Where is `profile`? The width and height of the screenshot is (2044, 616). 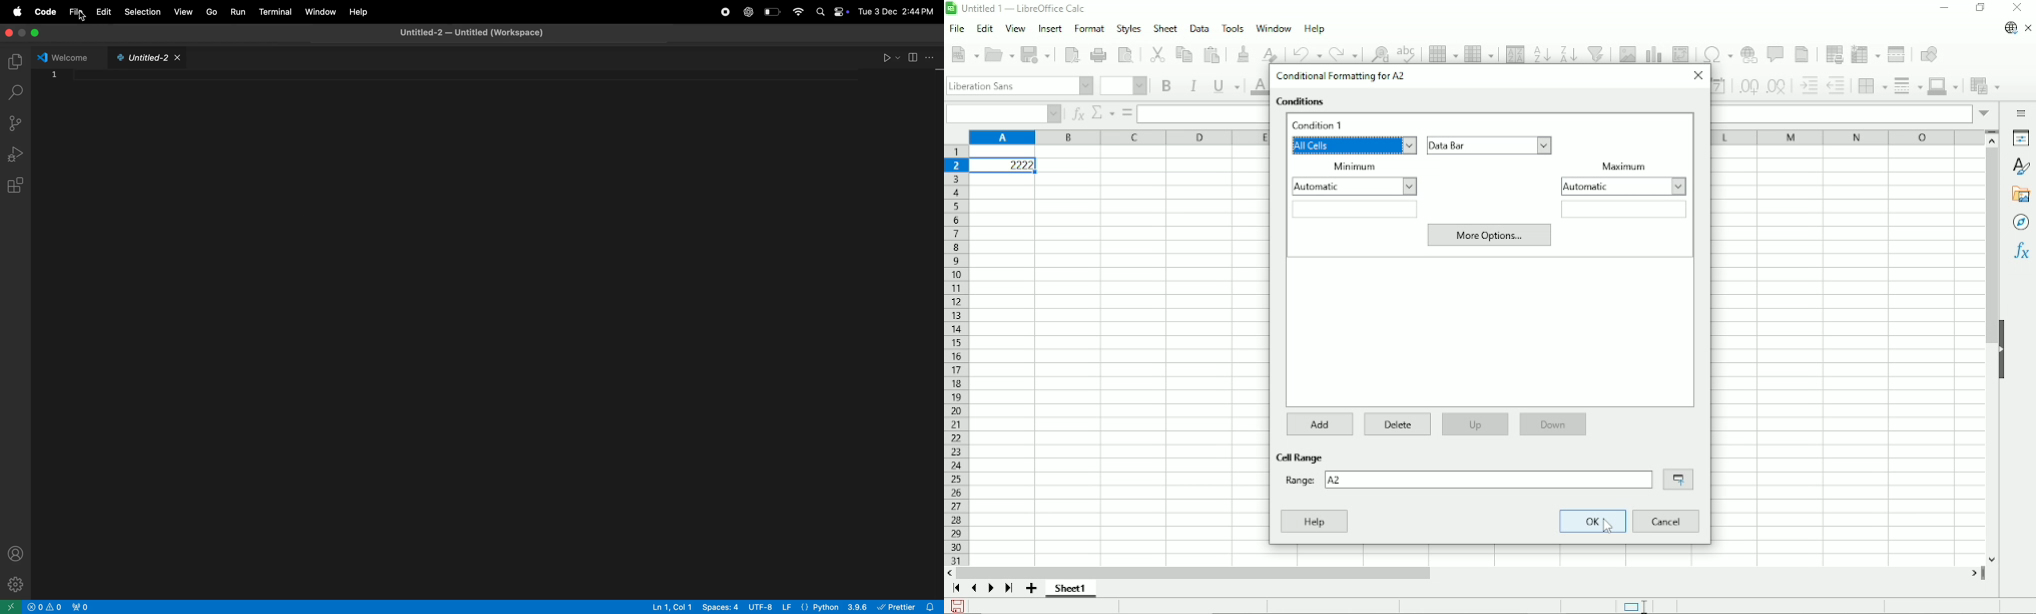
profile is located at coordinates (16, 552).